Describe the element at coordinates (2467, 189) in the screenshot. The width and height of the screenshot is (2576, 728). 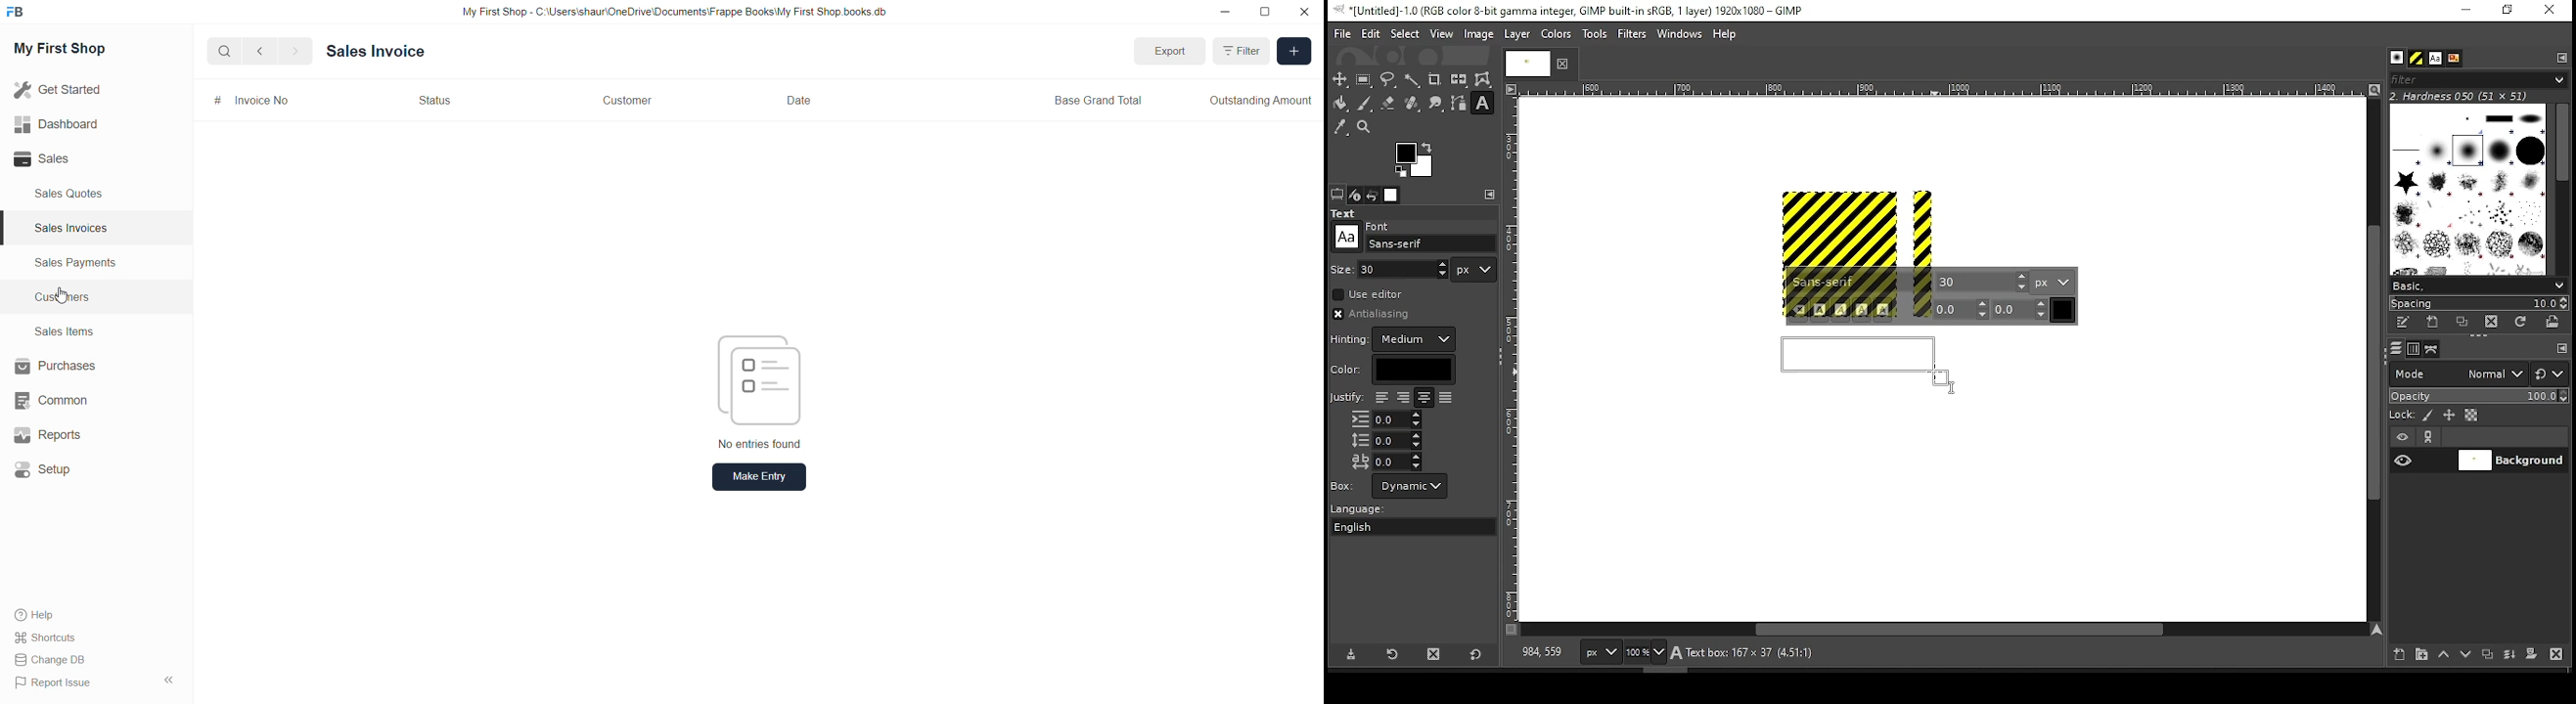
I see `brushes` at that location.